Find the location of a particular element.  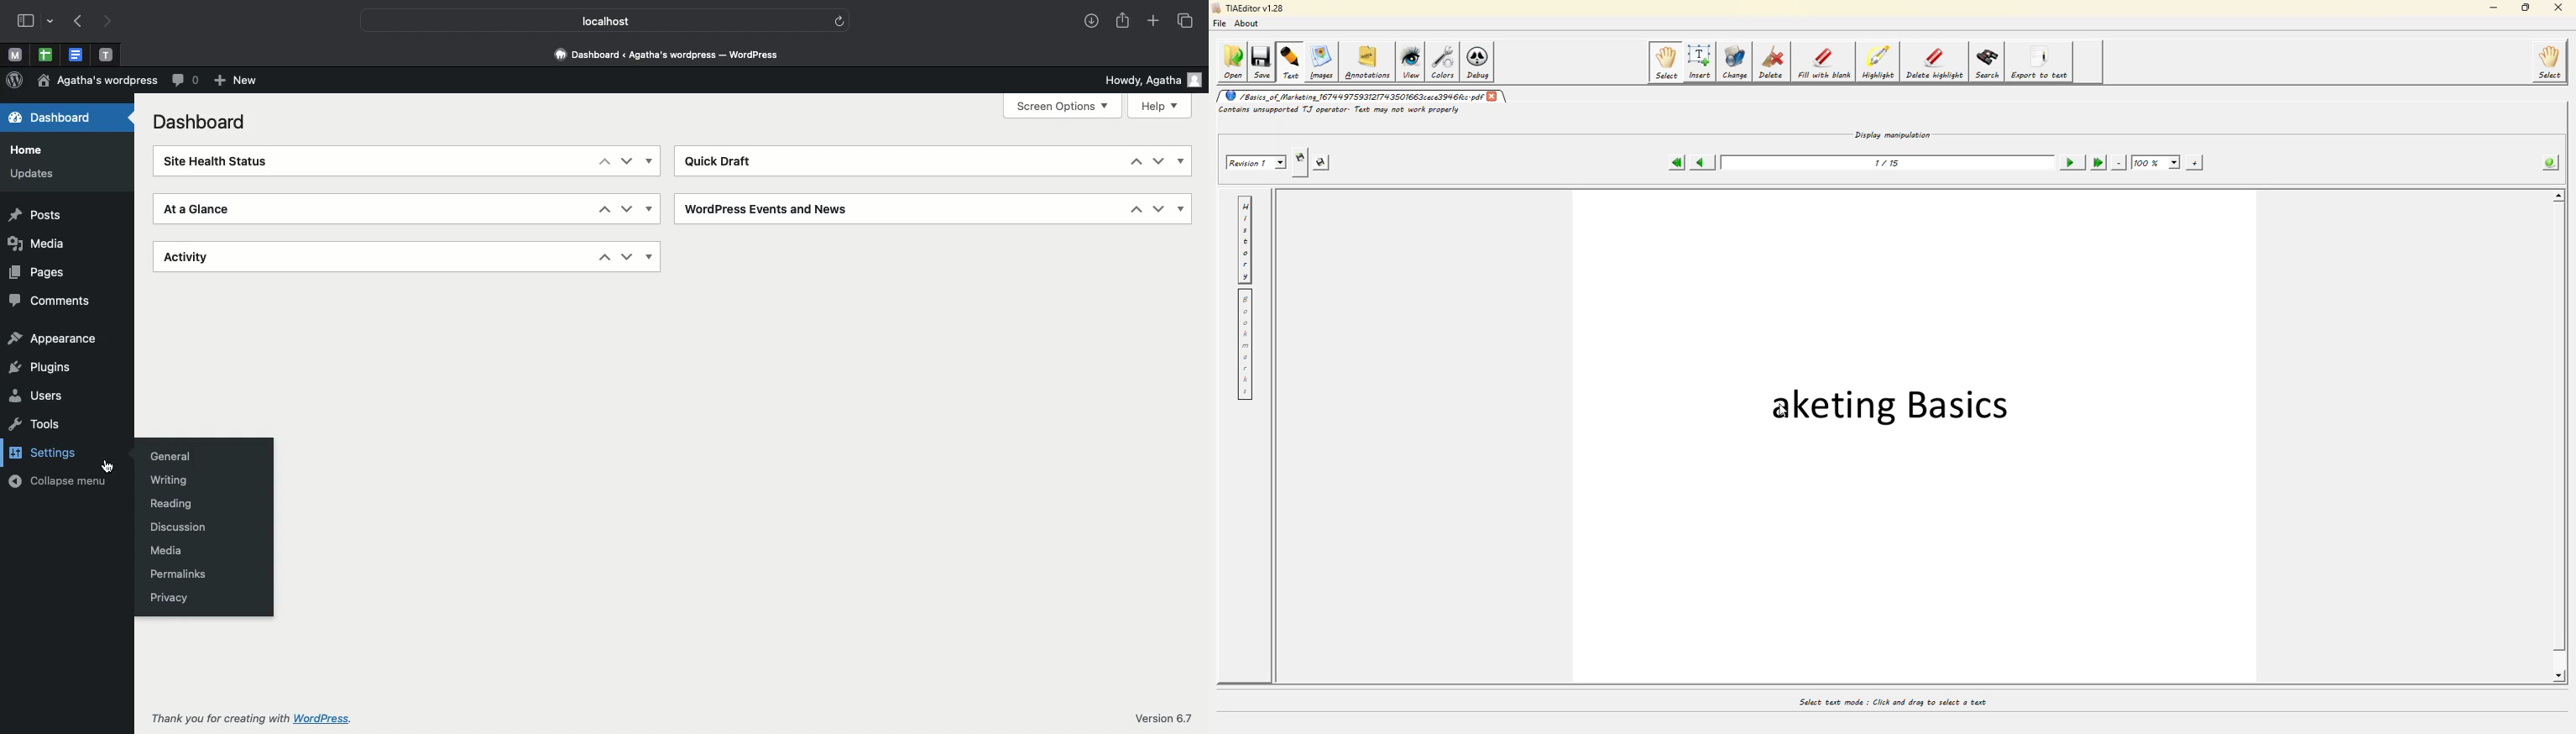

Permalinks is located at coordinates (181, 574).